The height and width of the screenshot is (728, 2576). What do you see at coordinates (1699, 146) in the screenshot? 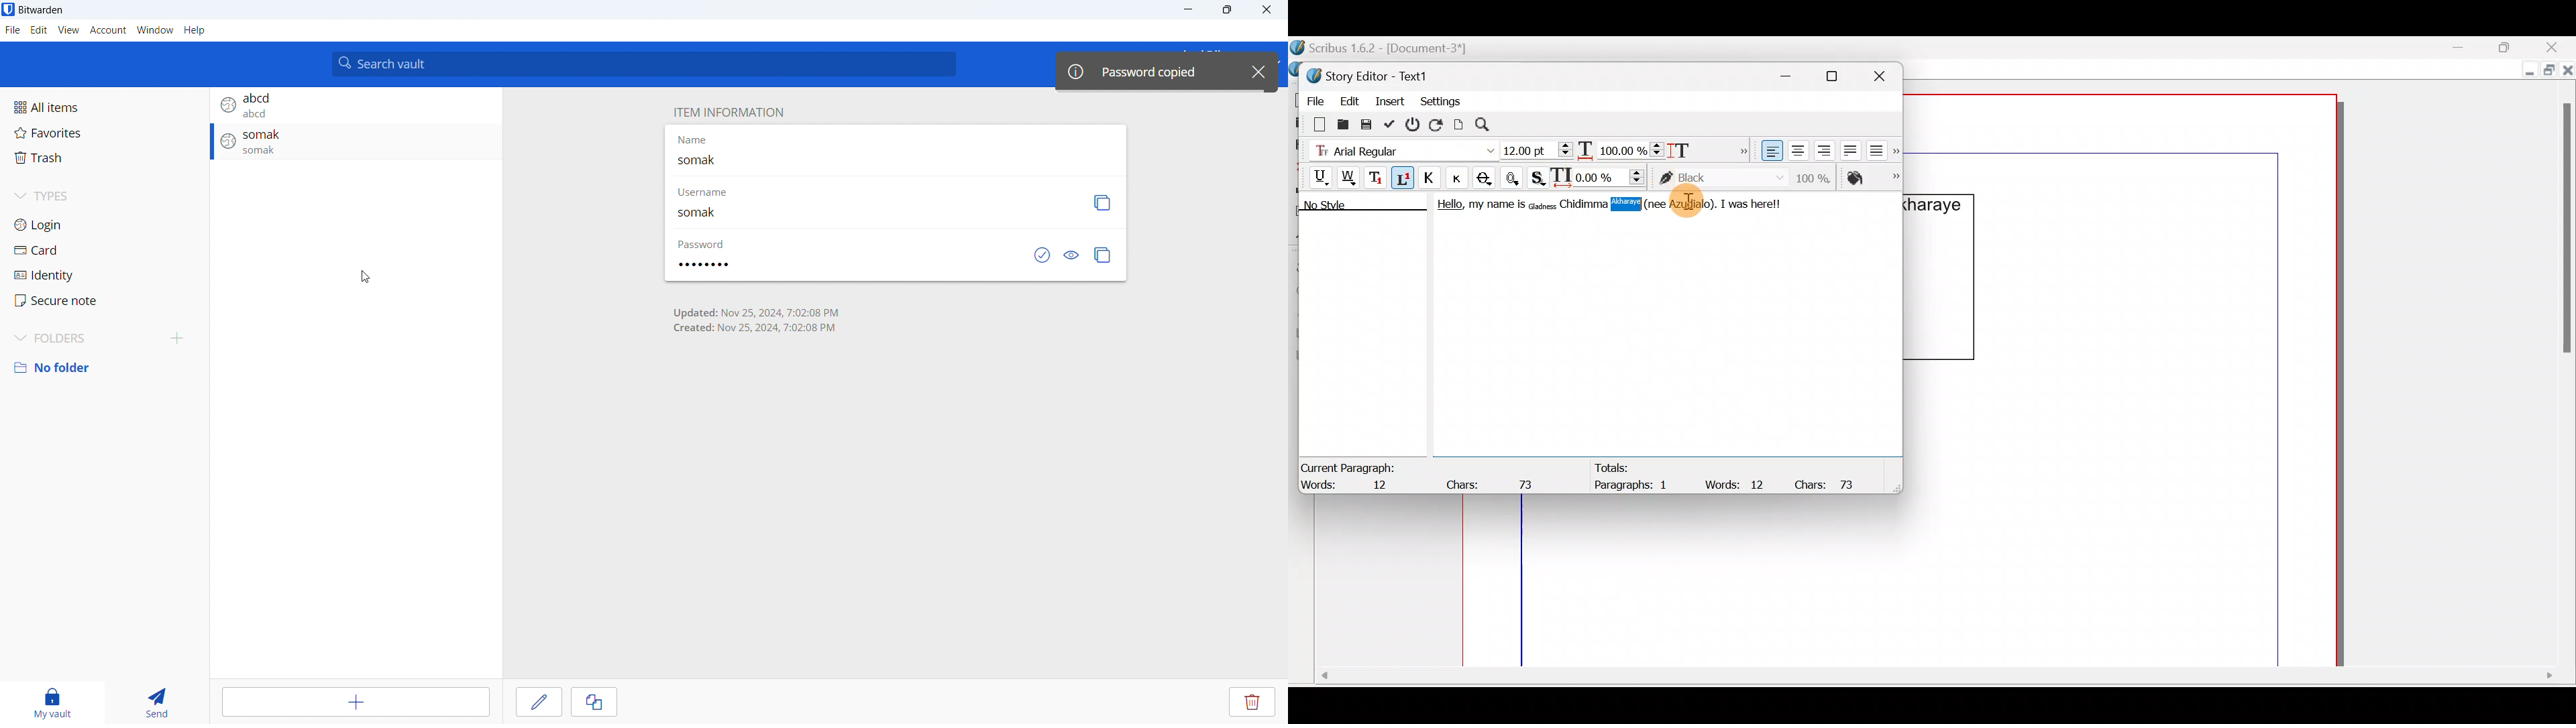
I see `Scaling height of characters` at bounding box center [1699, 146].